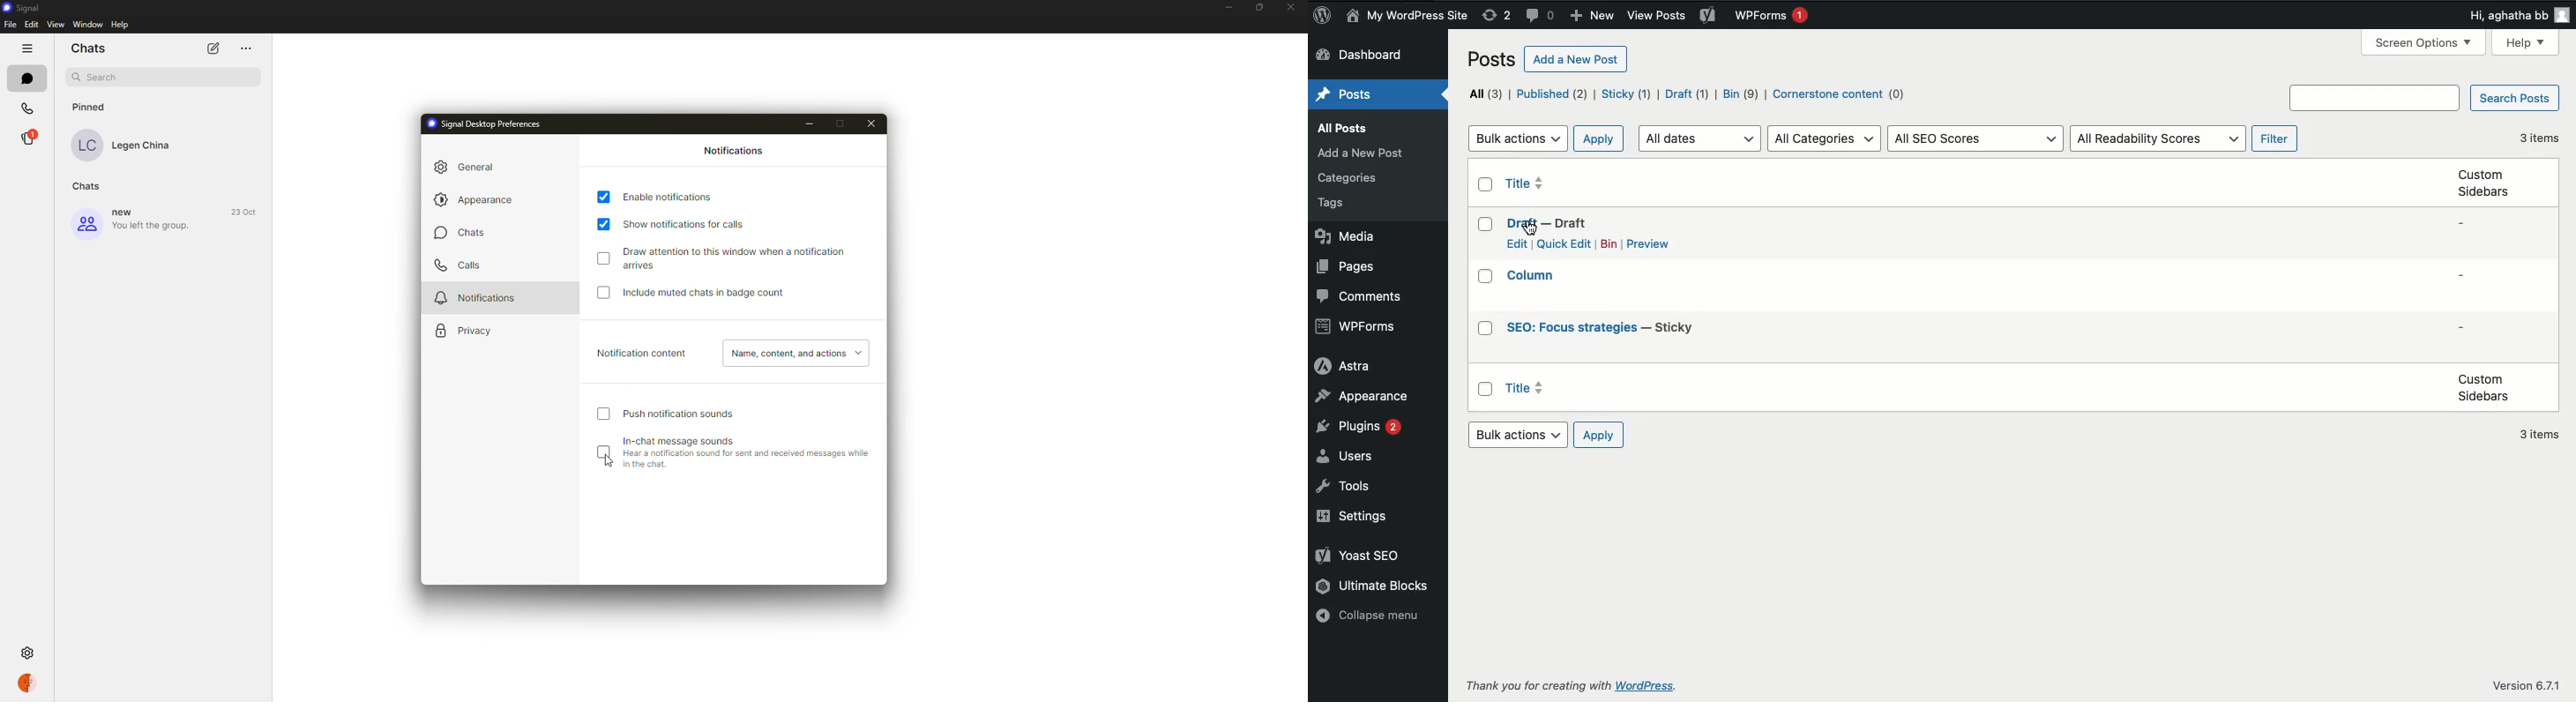 The height and width of the screenshot is (728, 2576). What do you see at coordinates (1487, 277) in the screenshot?
I see `Checkbox` at bounding box center [1487, 277].